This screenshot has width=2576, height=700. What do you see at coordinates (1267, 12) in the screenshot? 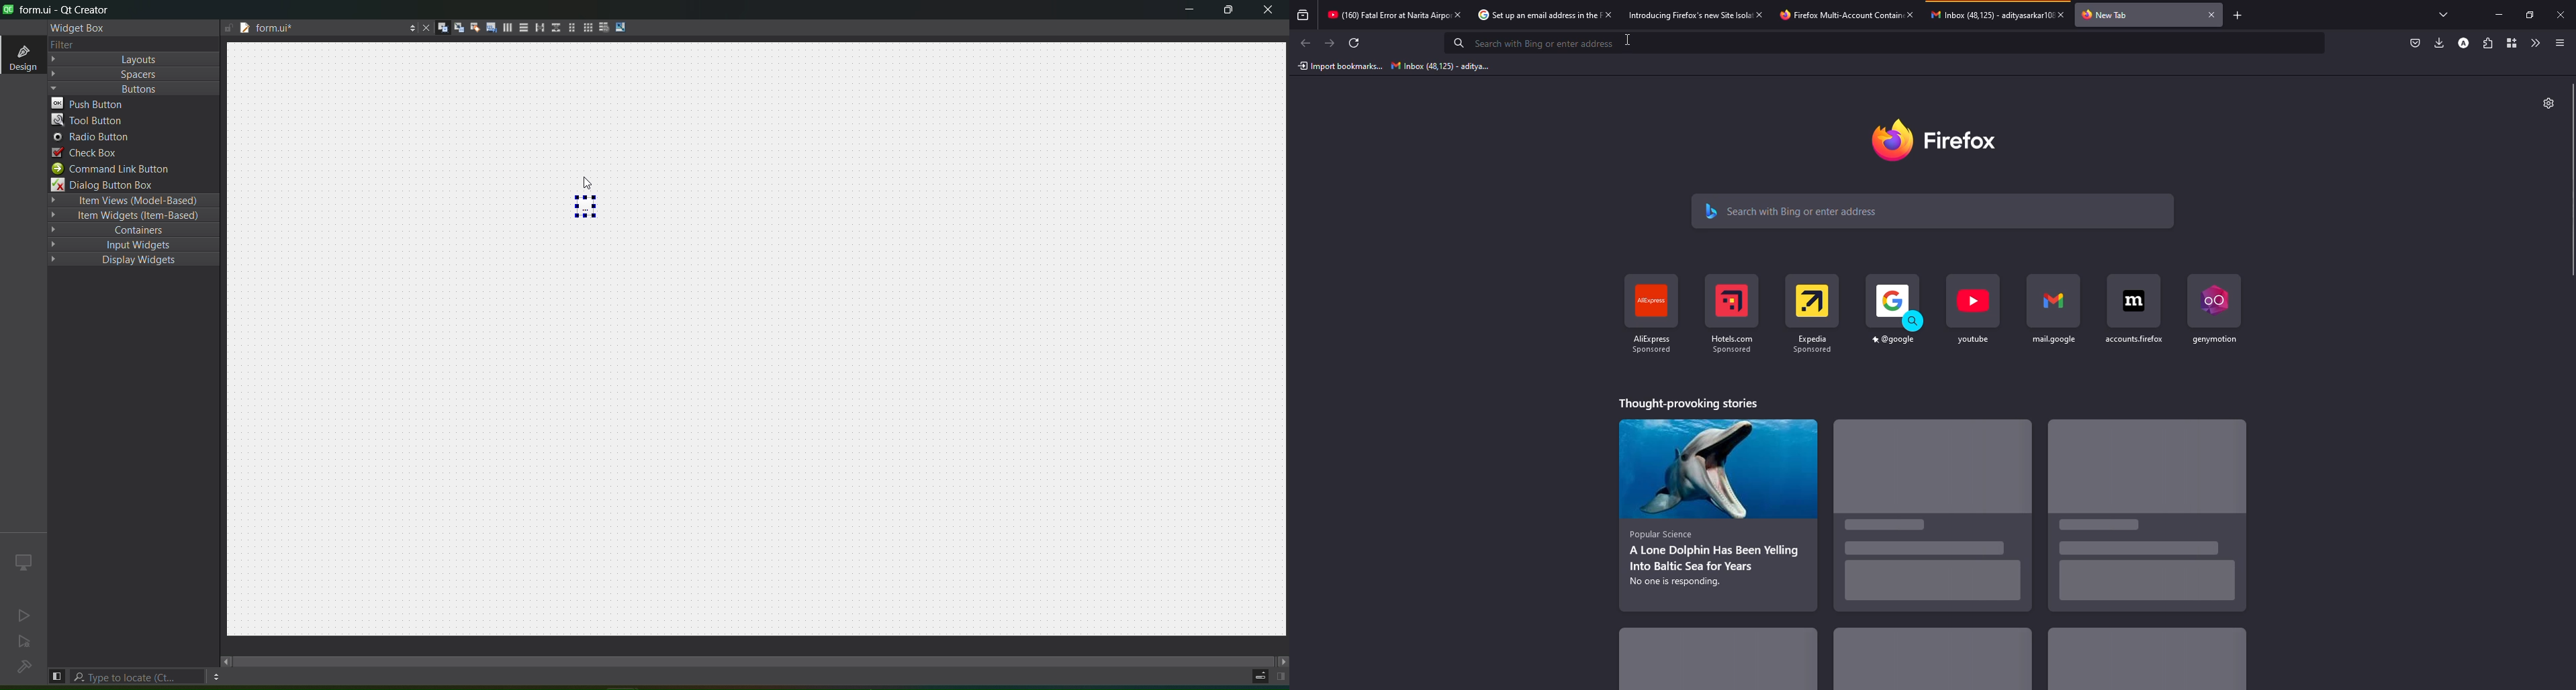
I see `close` at bounding box center [1267, 12].